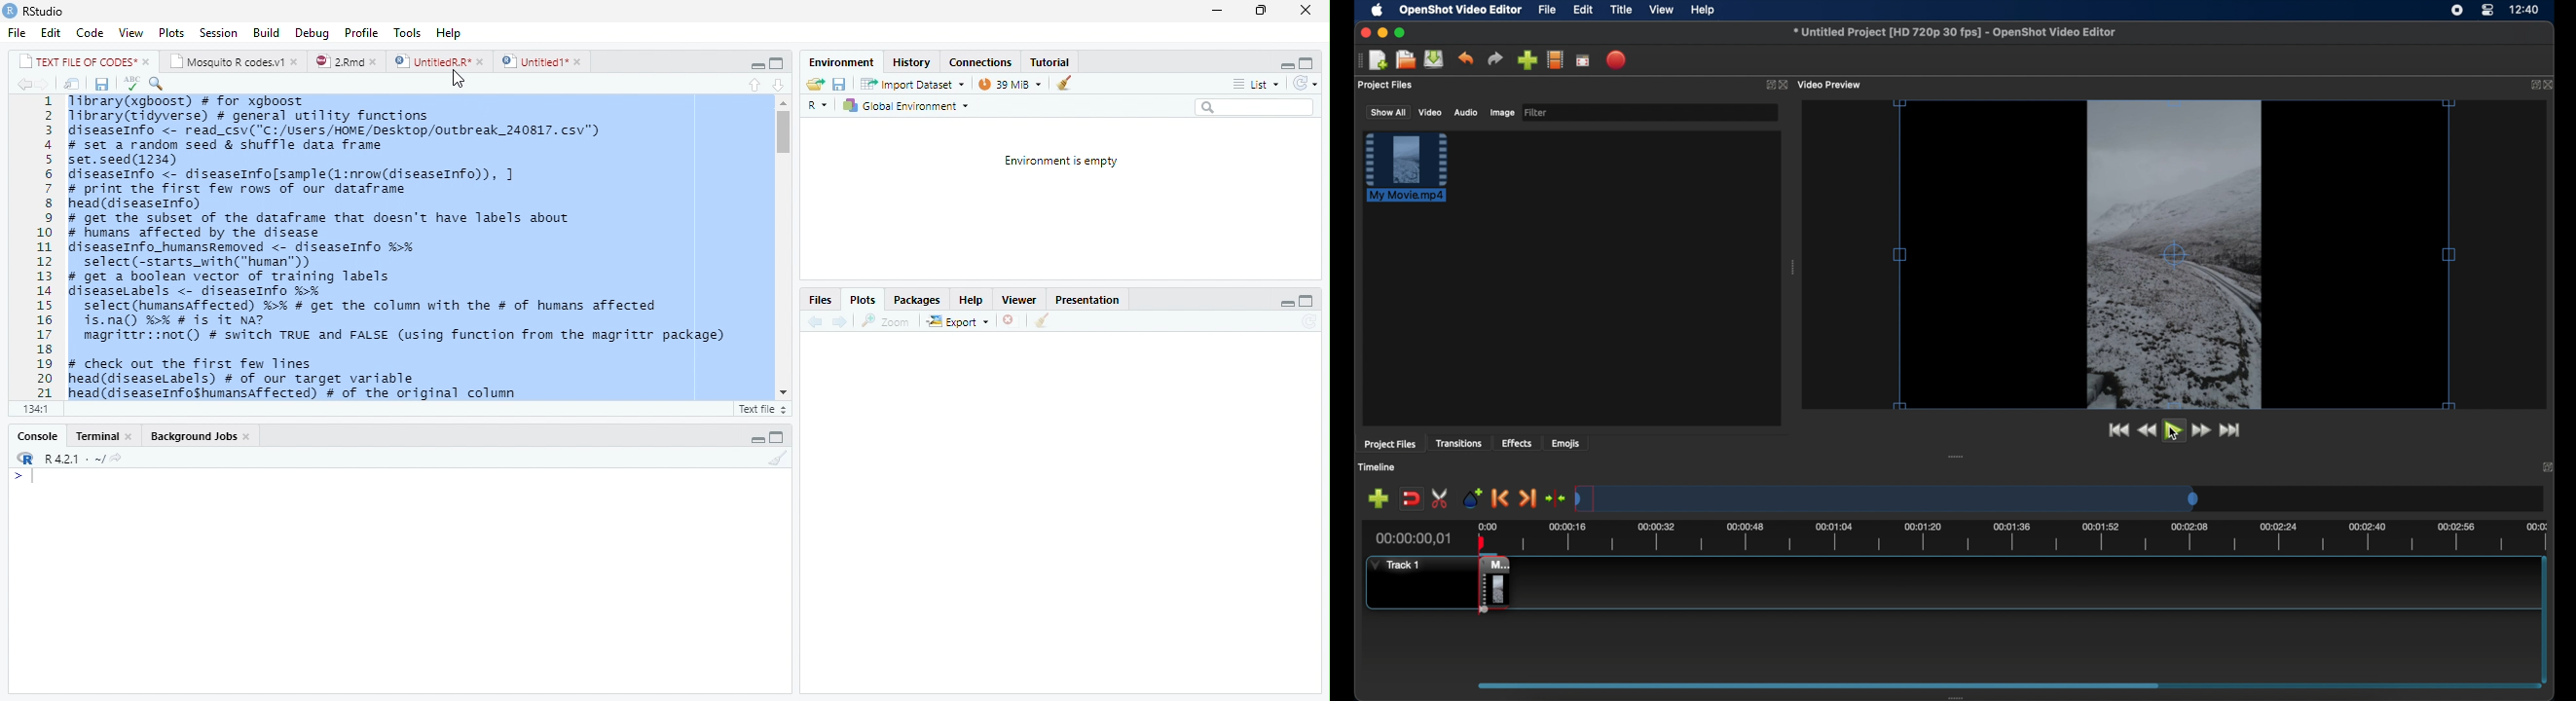  Describe the element at coordinates (887, 319) in the screenshot. I see `Zoom` at that location.